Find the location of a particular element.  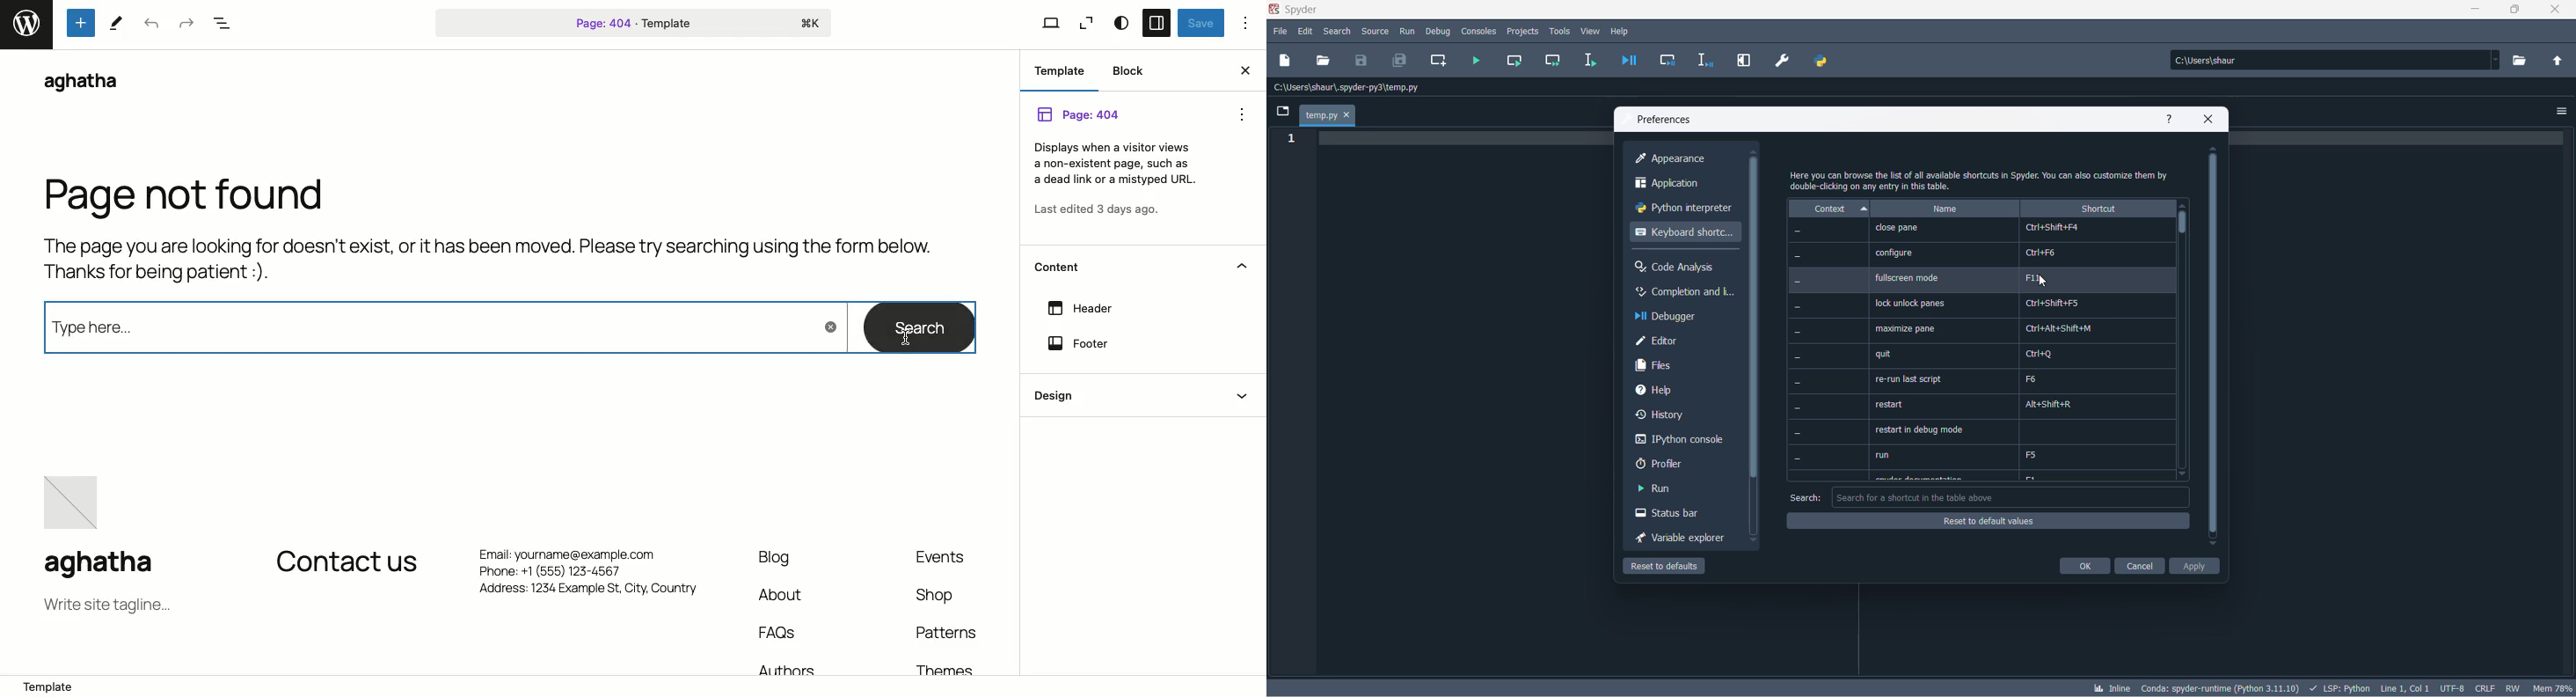

line number is located at coordinates (1294, 139).